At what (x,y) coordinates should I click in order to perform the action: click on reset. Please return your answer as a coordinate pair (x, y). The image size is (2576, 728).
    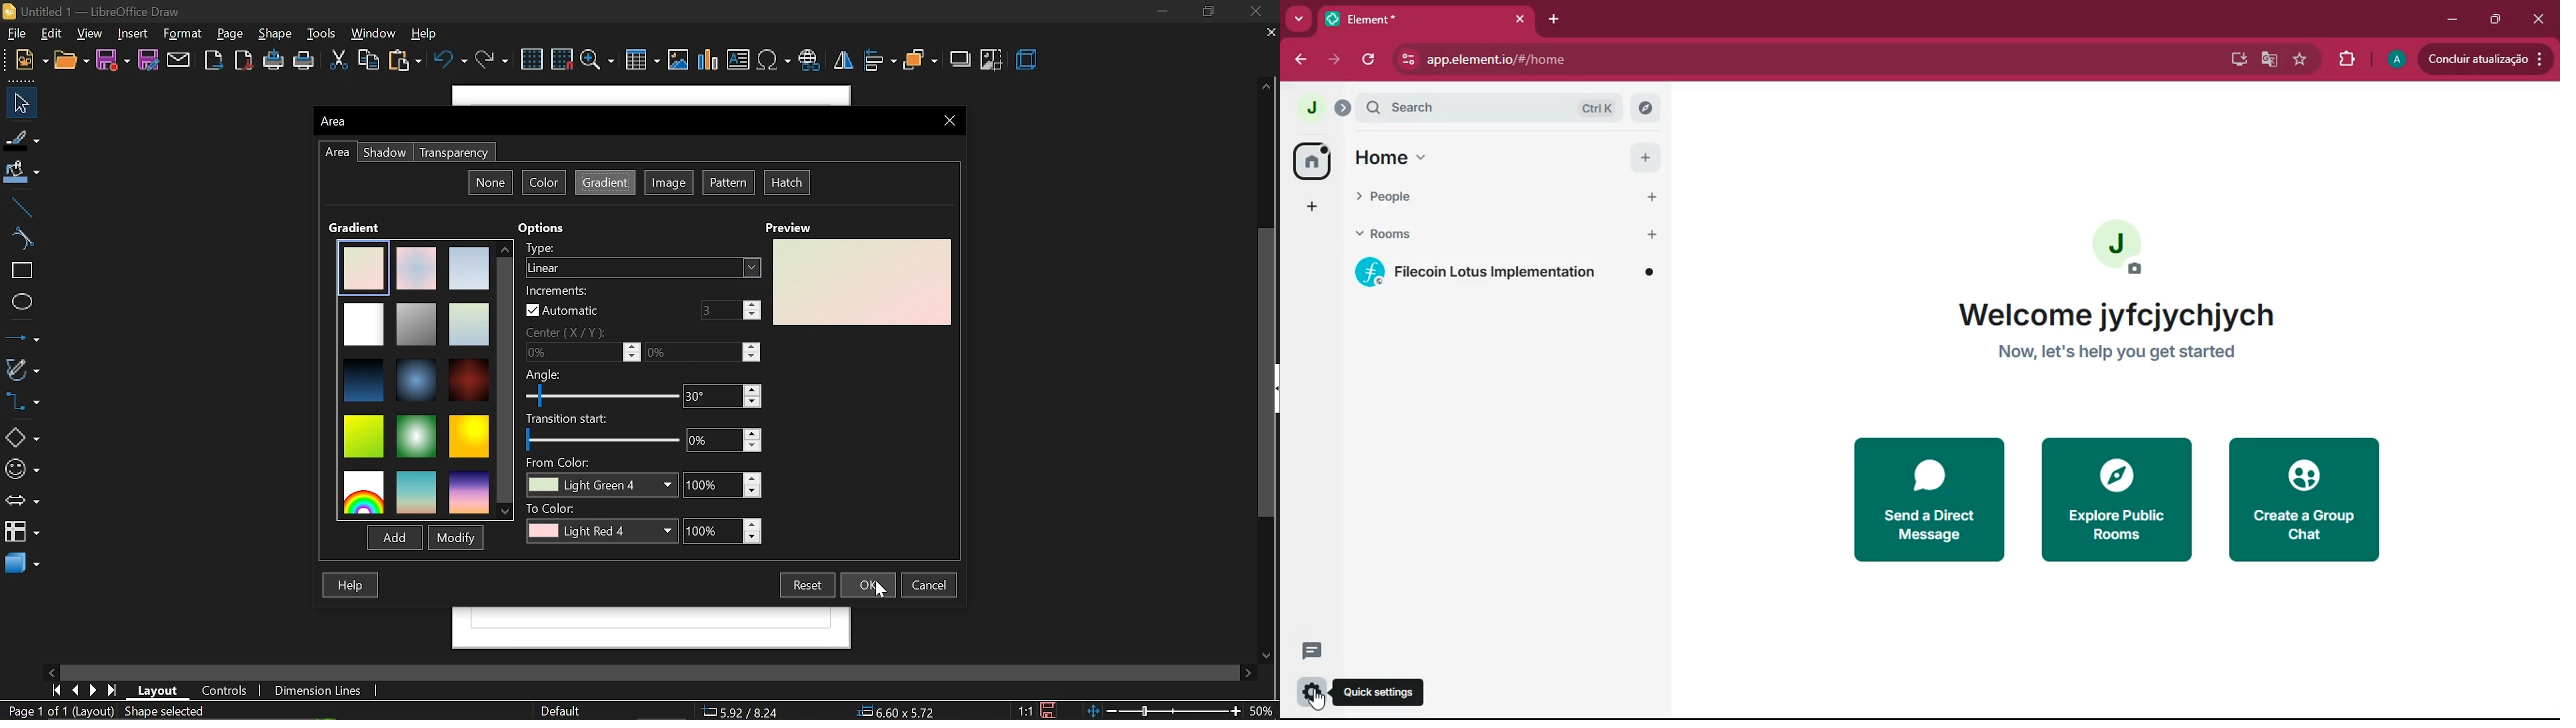
    Looking at the image, I should click on (806, 584).